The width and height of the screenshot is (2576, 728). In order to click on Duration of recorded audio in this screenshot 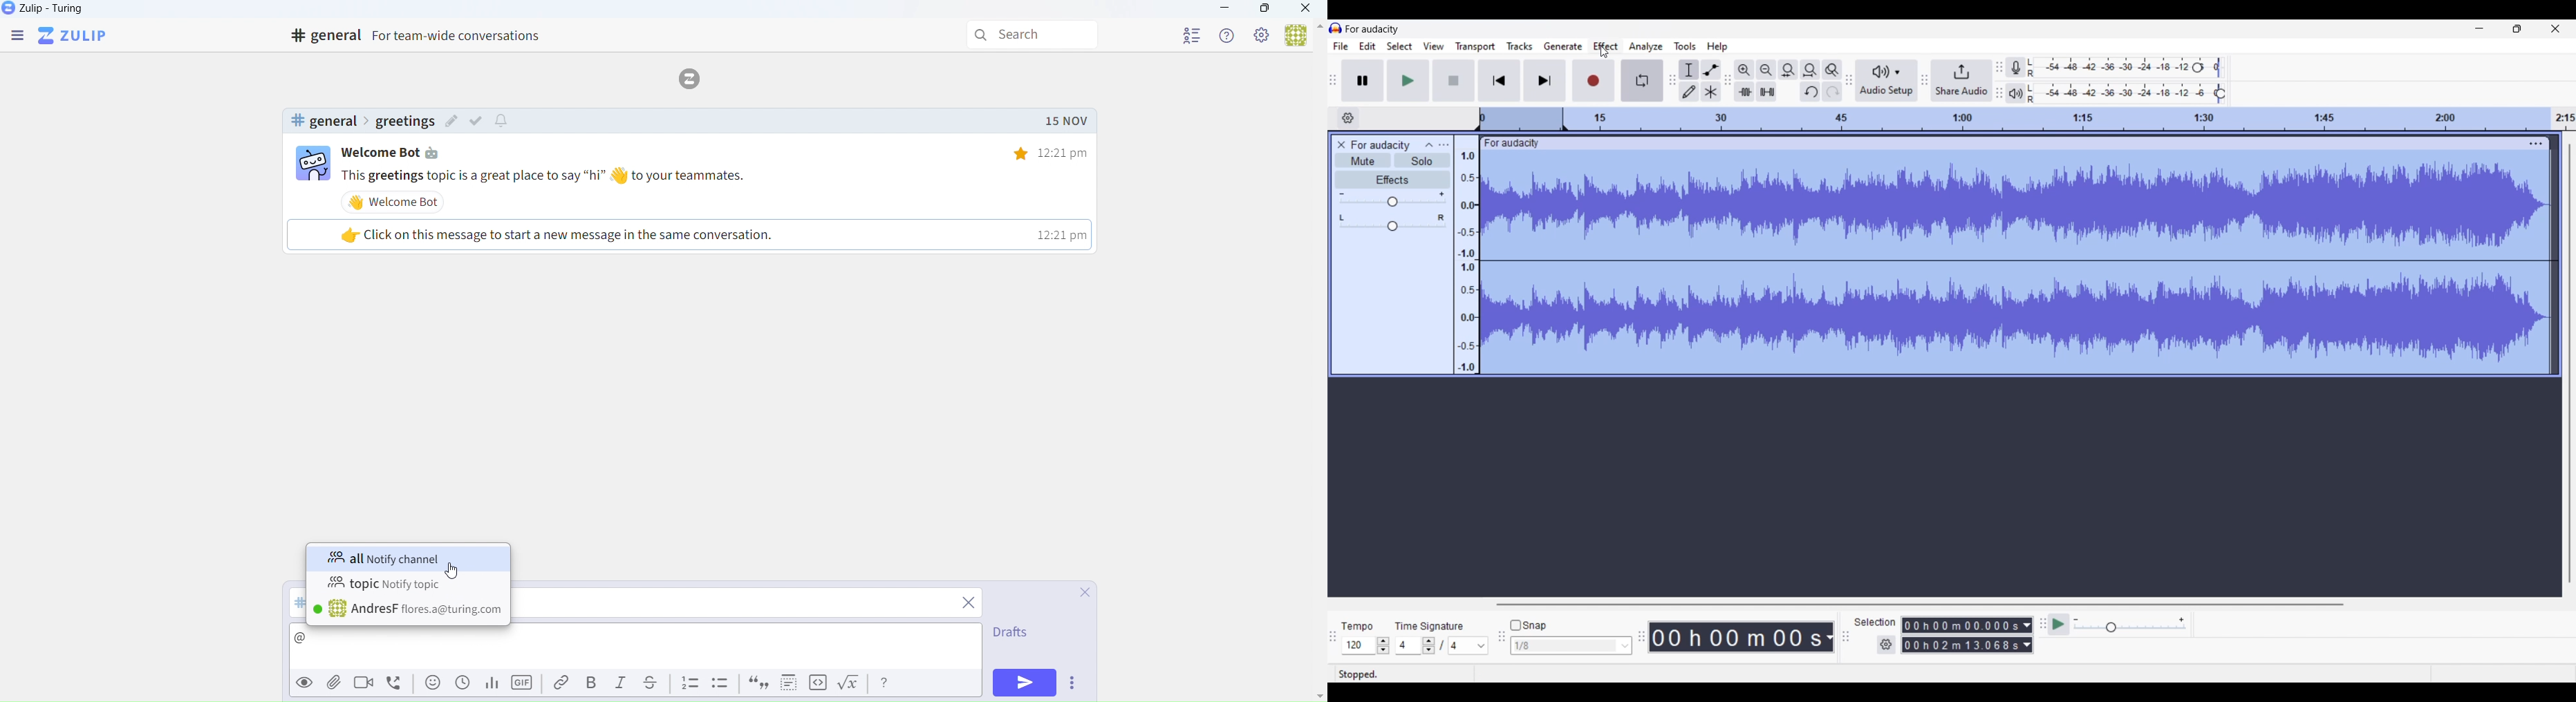, I will do `click(1737, 638)`.